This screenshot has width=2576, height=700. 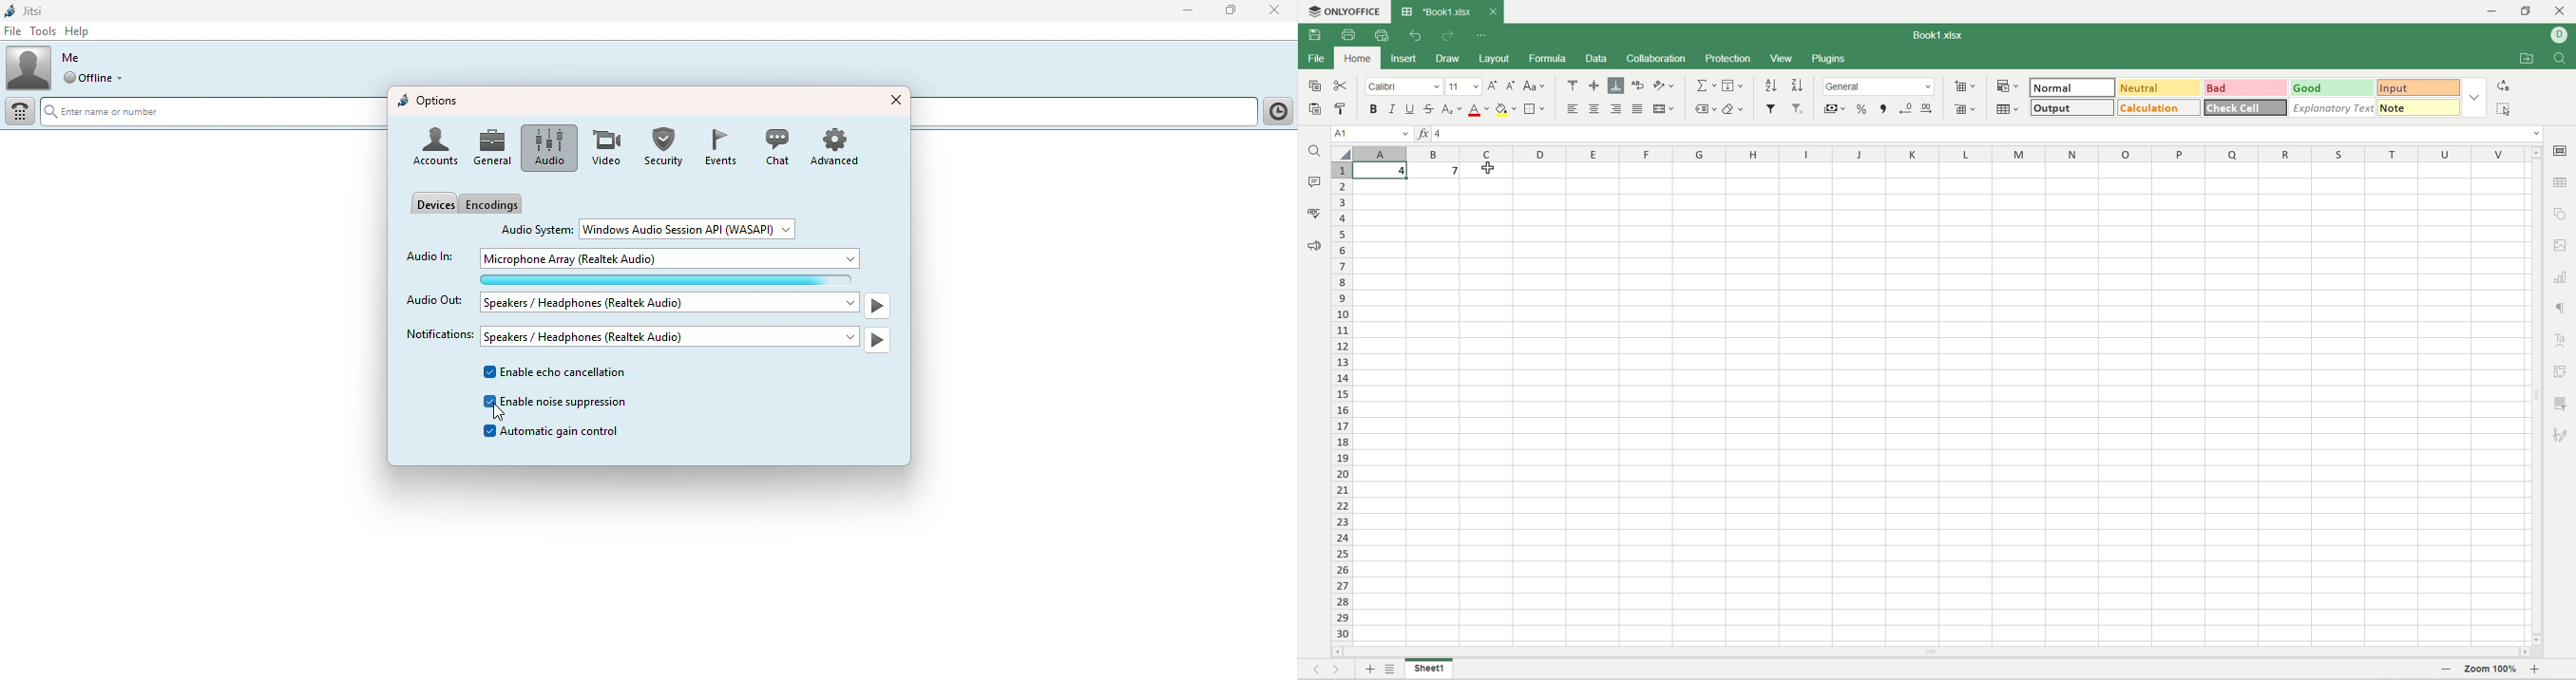 I want to click on signature settings, so click(x=2563, y=435).